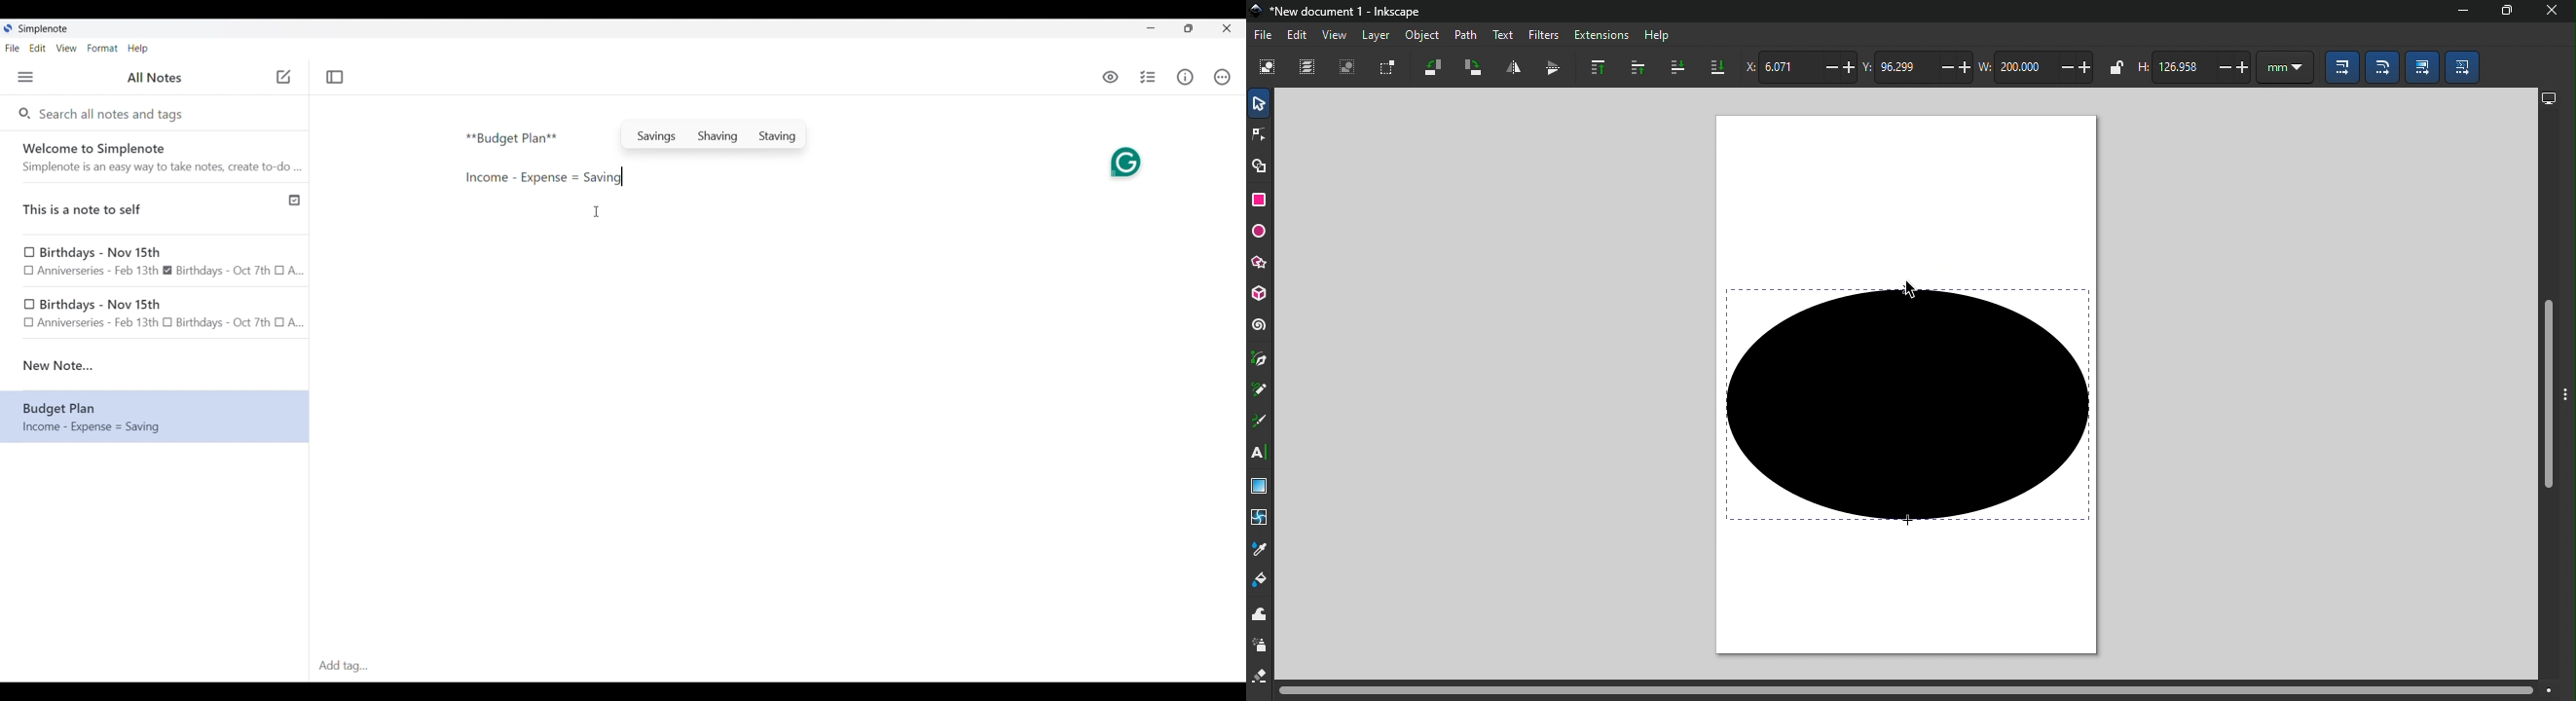 The height and width of the screenshot is (728, 2576). Describe the element at coordinates (1298, 34) in the screenshot. I see `Edit` at that location.